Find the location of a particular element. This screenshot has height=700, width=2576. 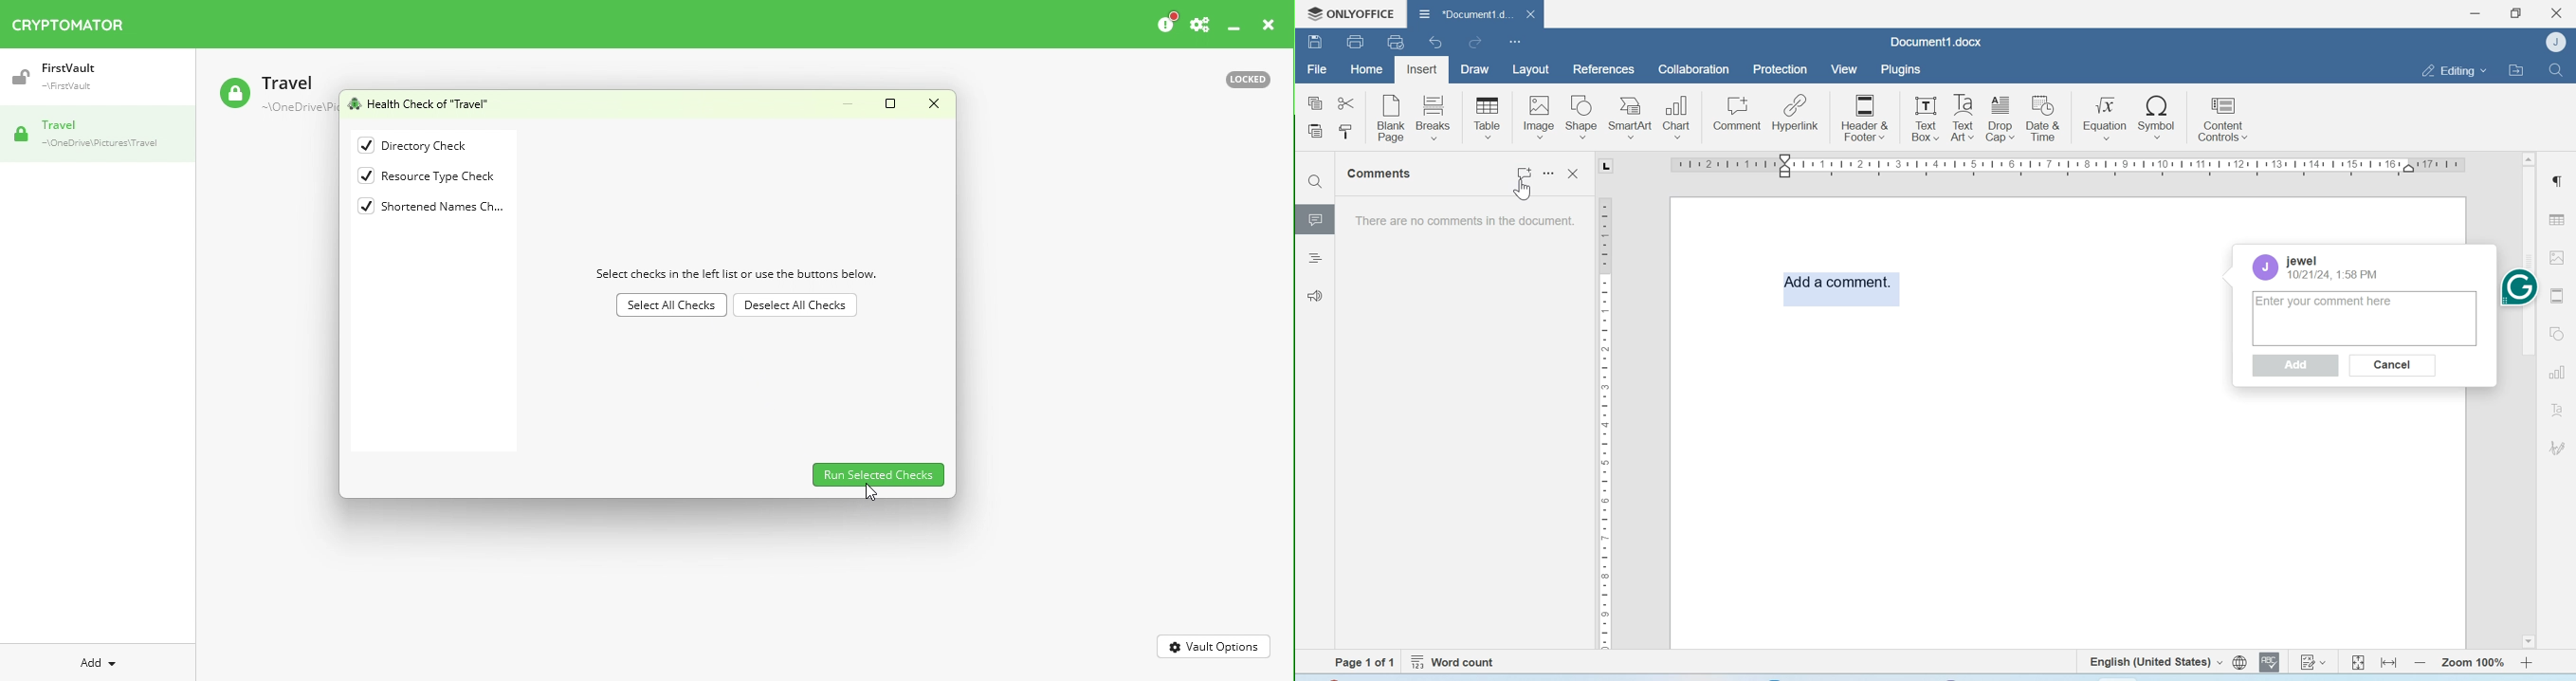

 is located at coordinates (2556, 42).